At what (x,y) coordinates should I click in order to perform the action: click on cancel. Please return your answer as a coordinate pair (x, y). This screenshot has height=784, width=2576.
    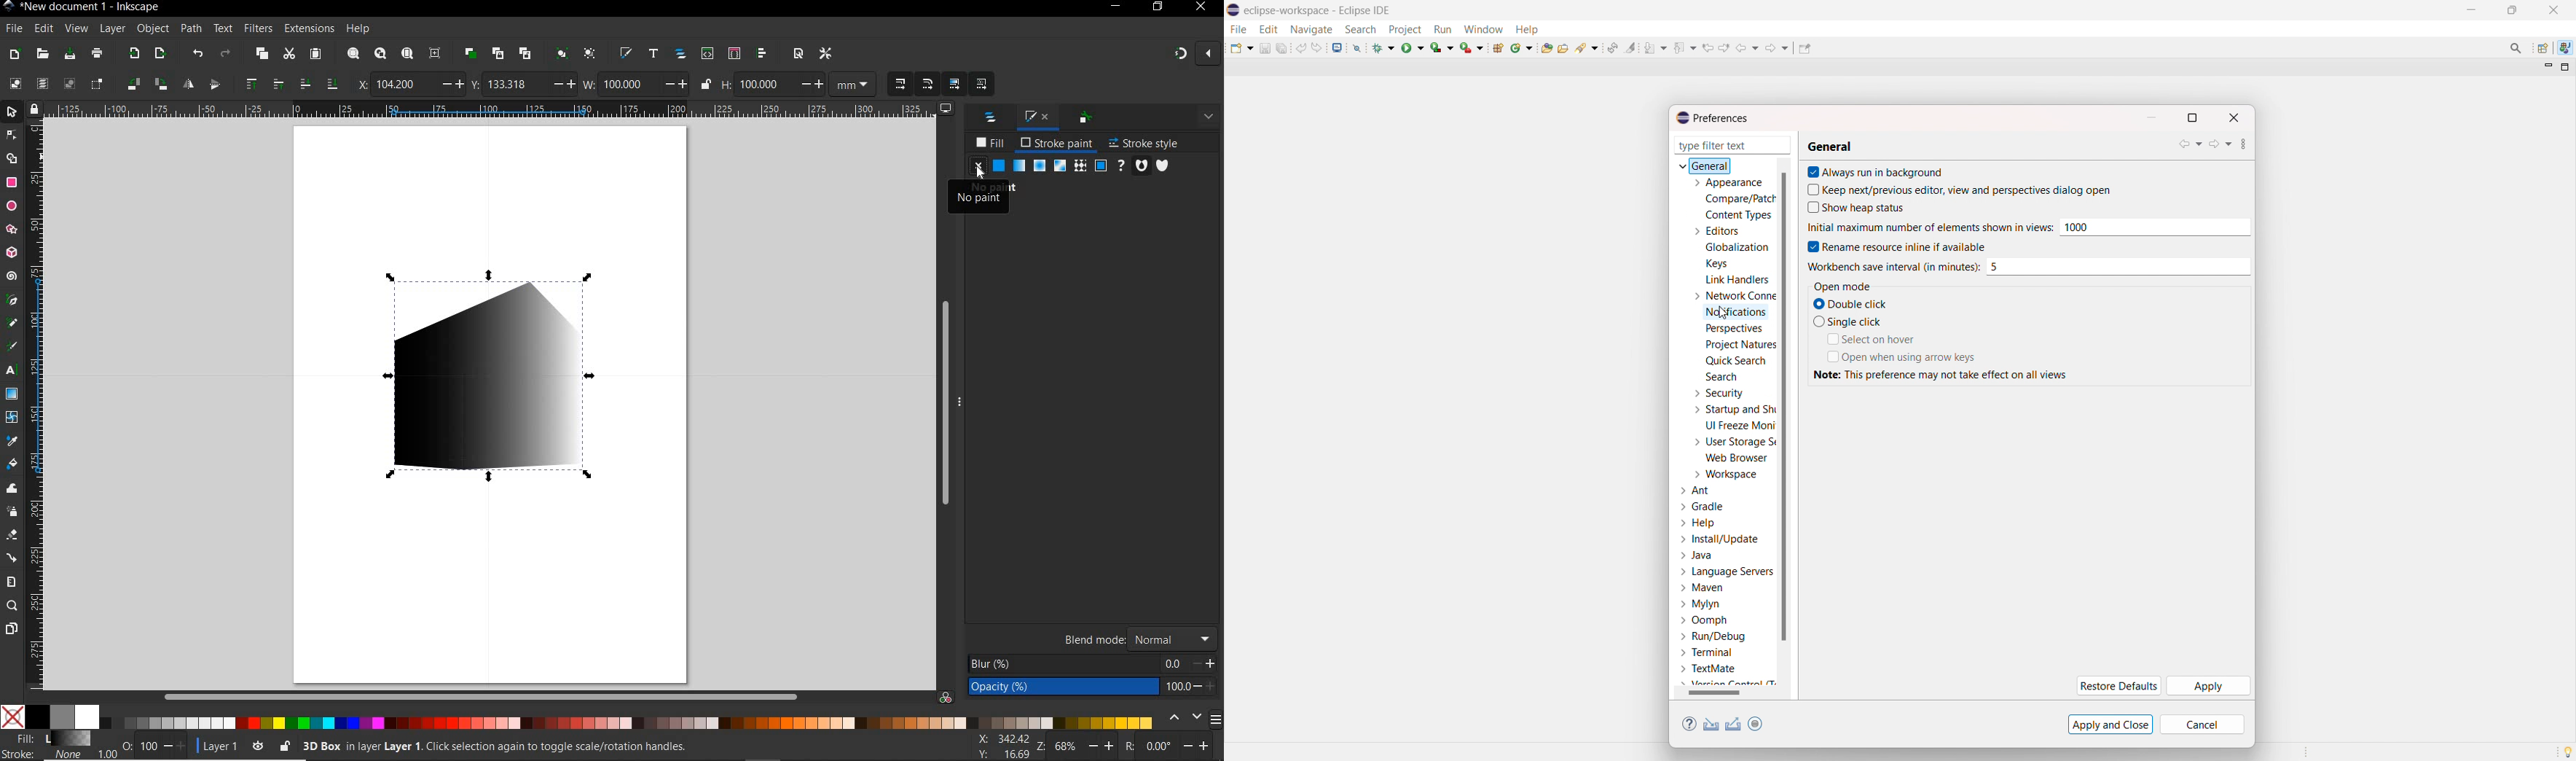
    Looking at the image, I should click on (2202, 724).